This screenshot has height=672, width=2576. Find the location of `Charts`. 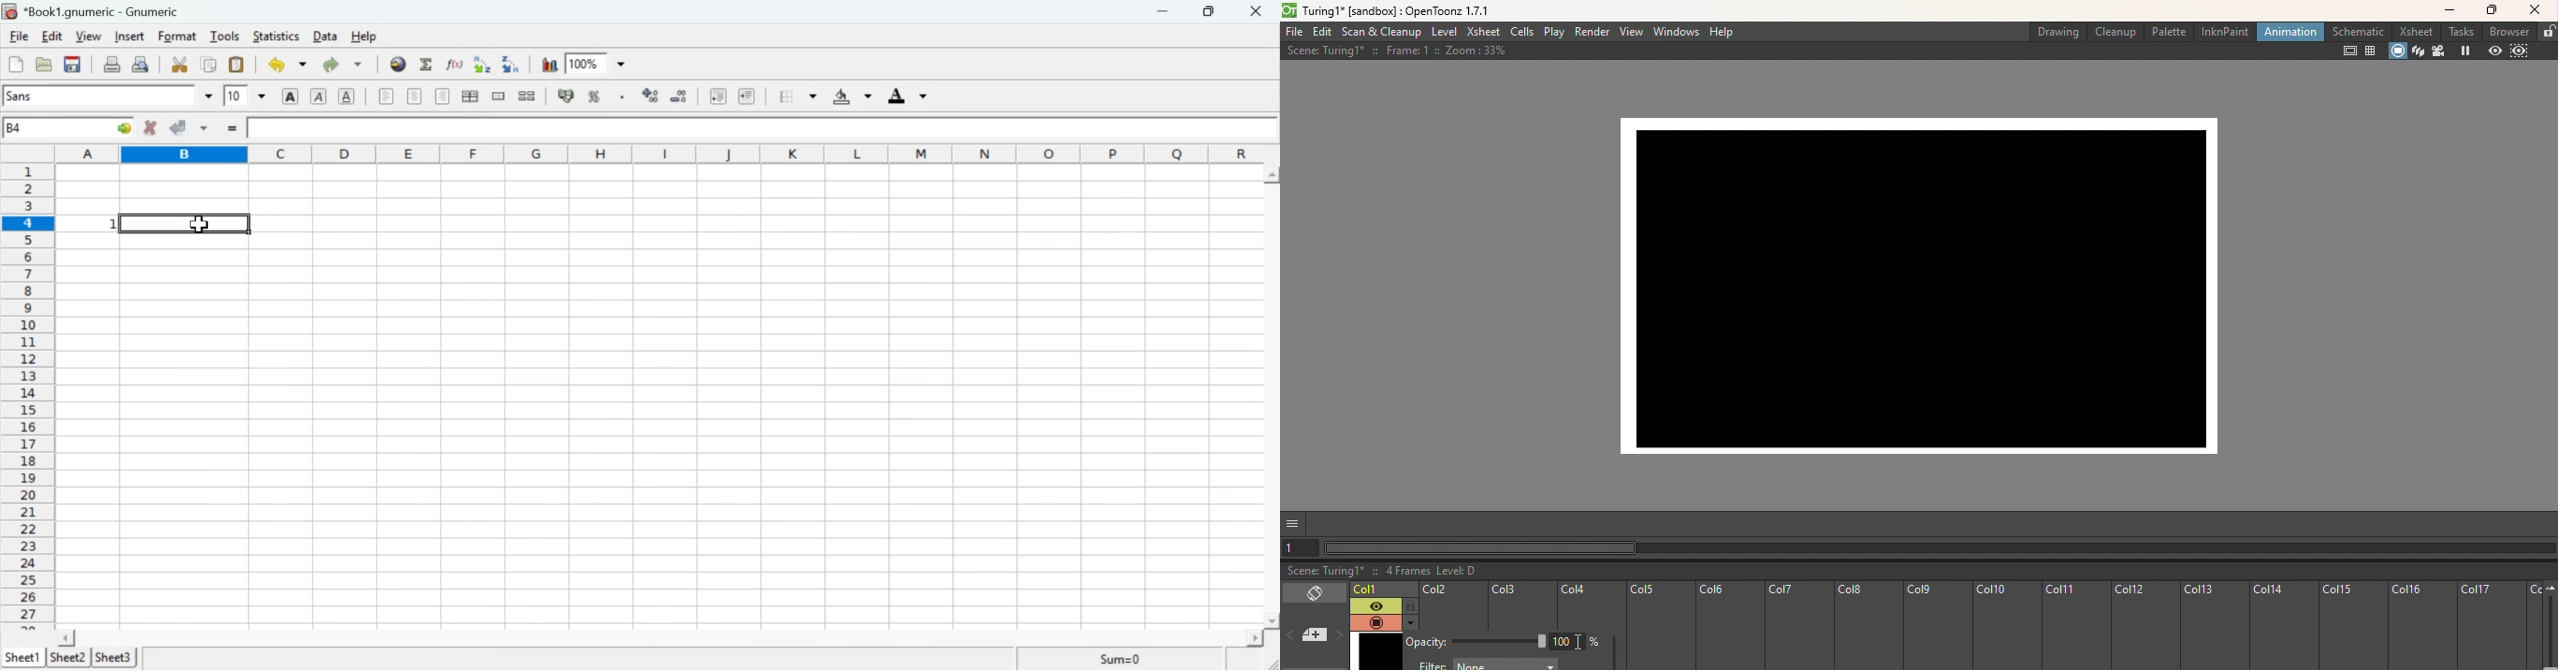

Charts is located at coordinates (549, 65).